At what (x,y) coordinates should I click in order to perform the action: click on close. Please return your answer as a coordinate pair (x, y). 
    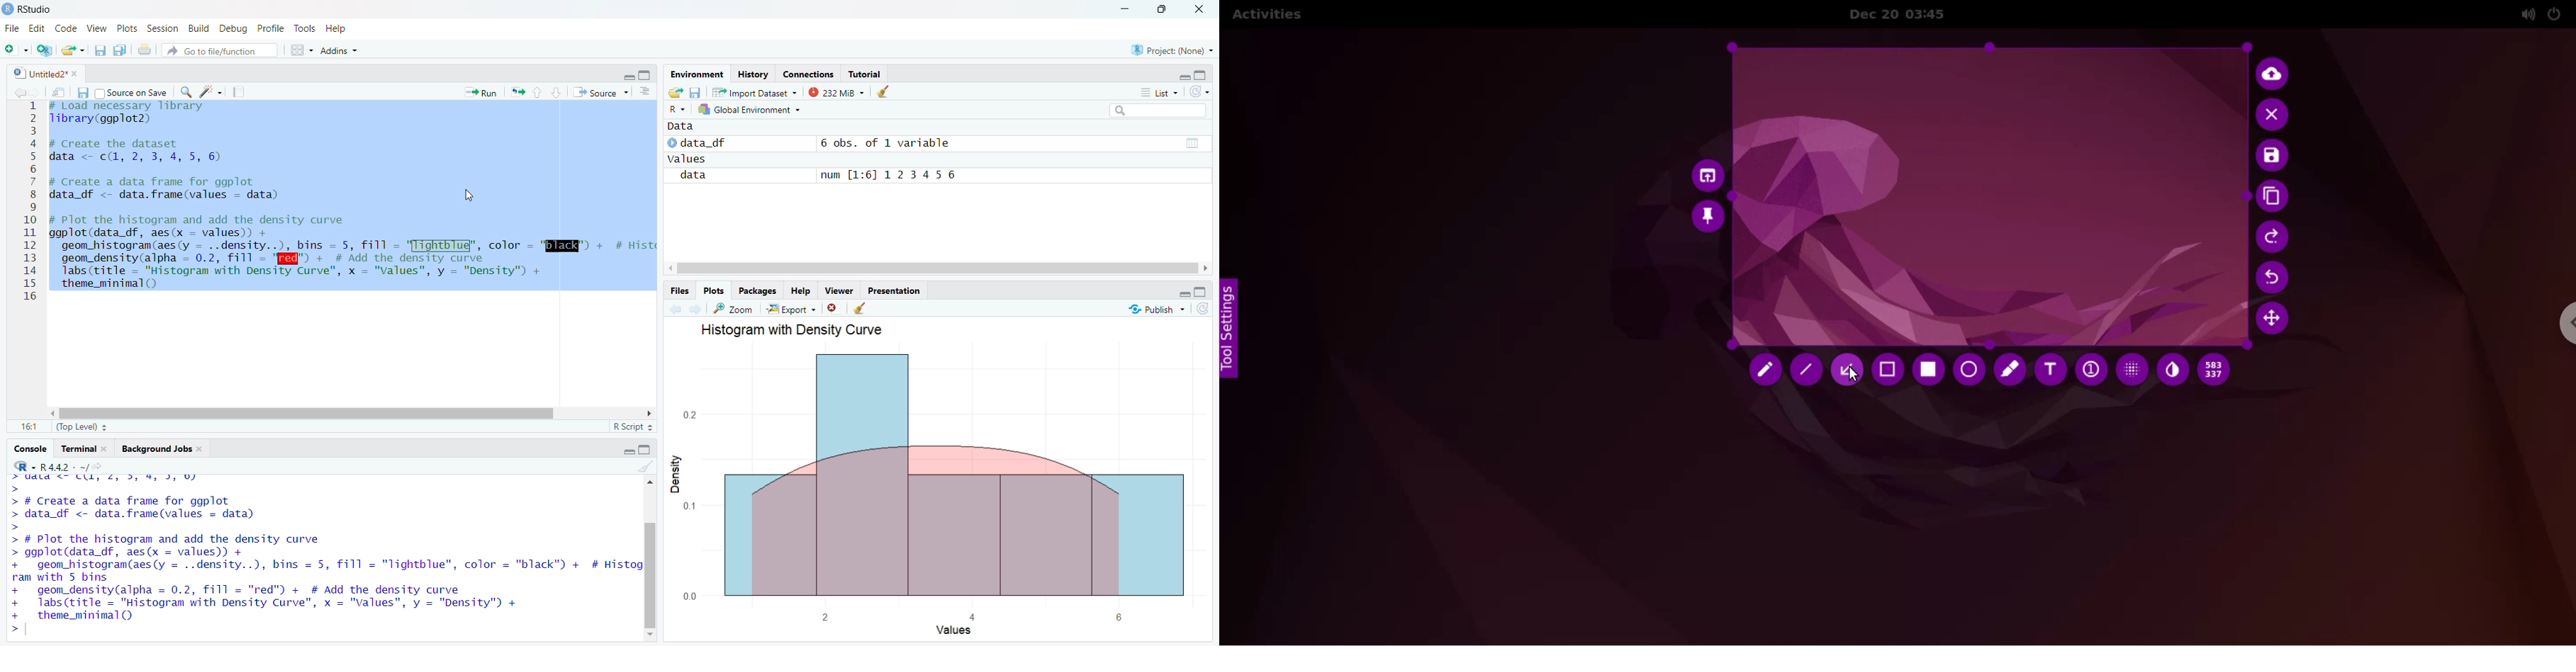
    Looking at the image, I should click on (77, 72).